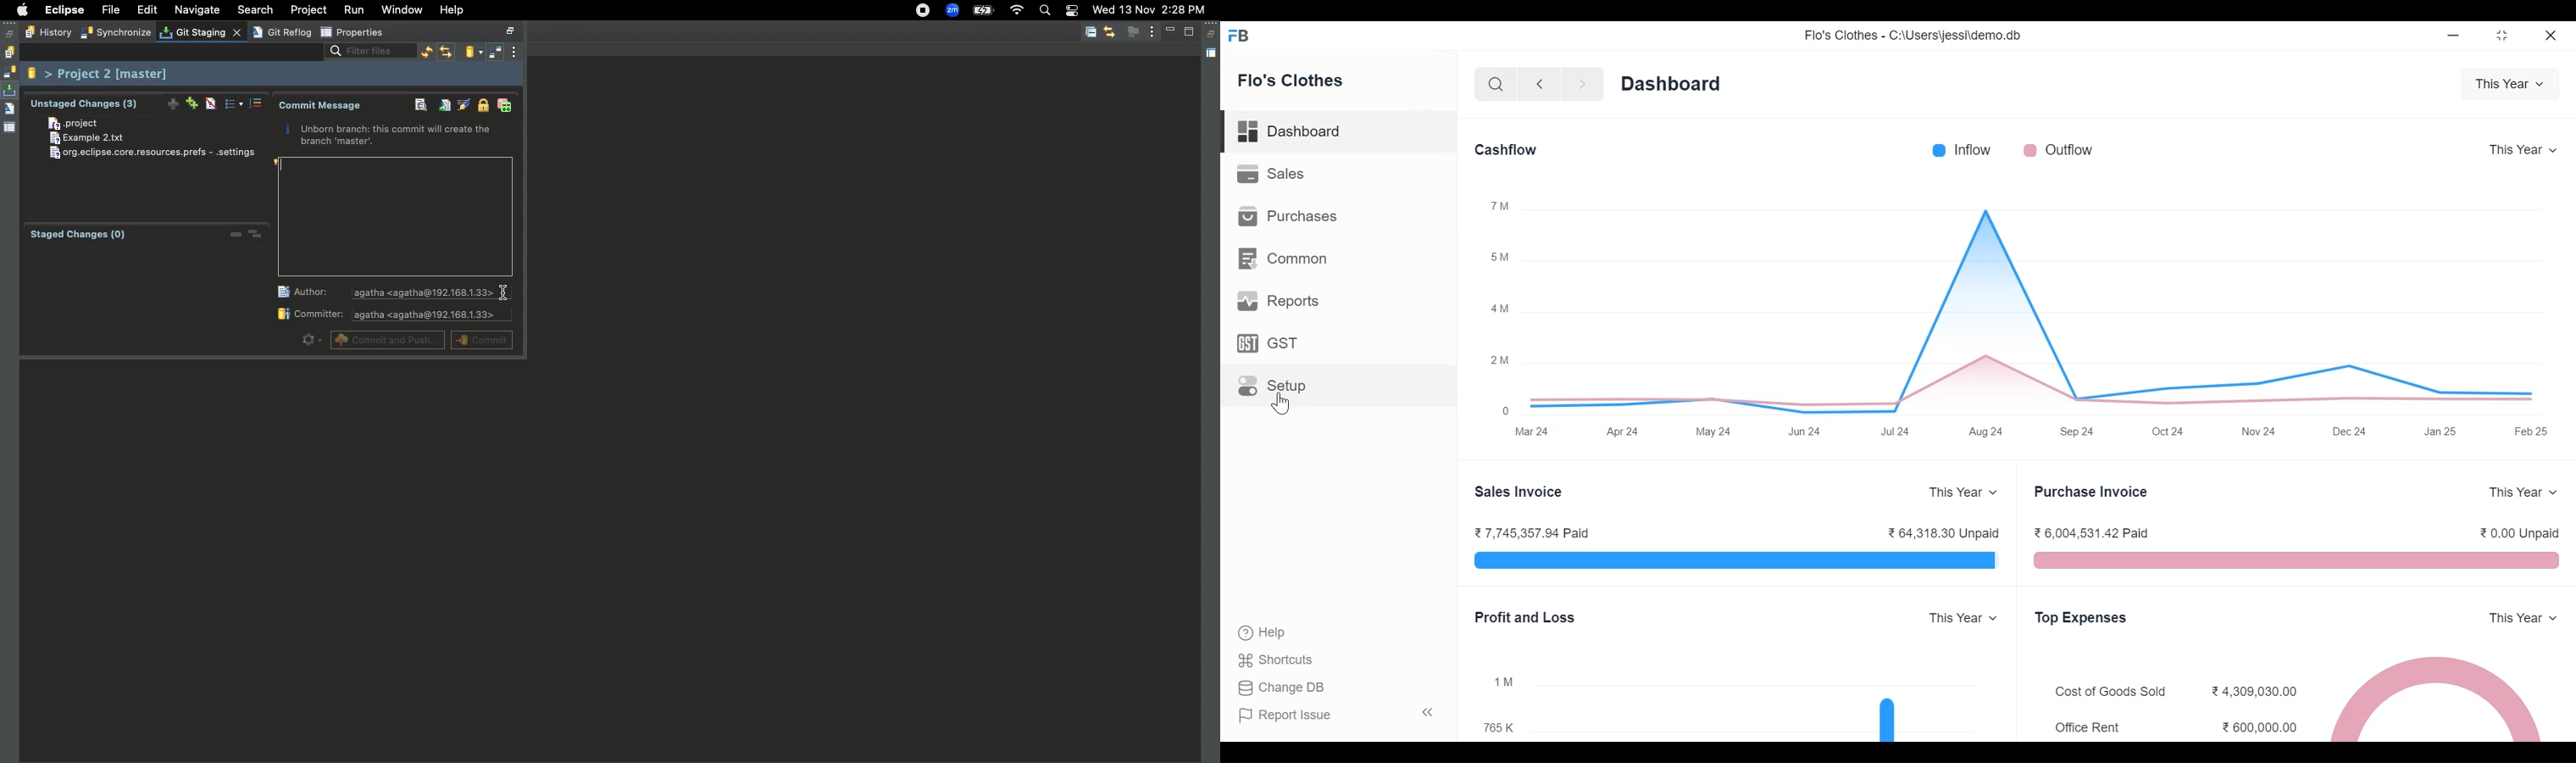  I want to click on Flo's Clothes, so click(1291, 78).